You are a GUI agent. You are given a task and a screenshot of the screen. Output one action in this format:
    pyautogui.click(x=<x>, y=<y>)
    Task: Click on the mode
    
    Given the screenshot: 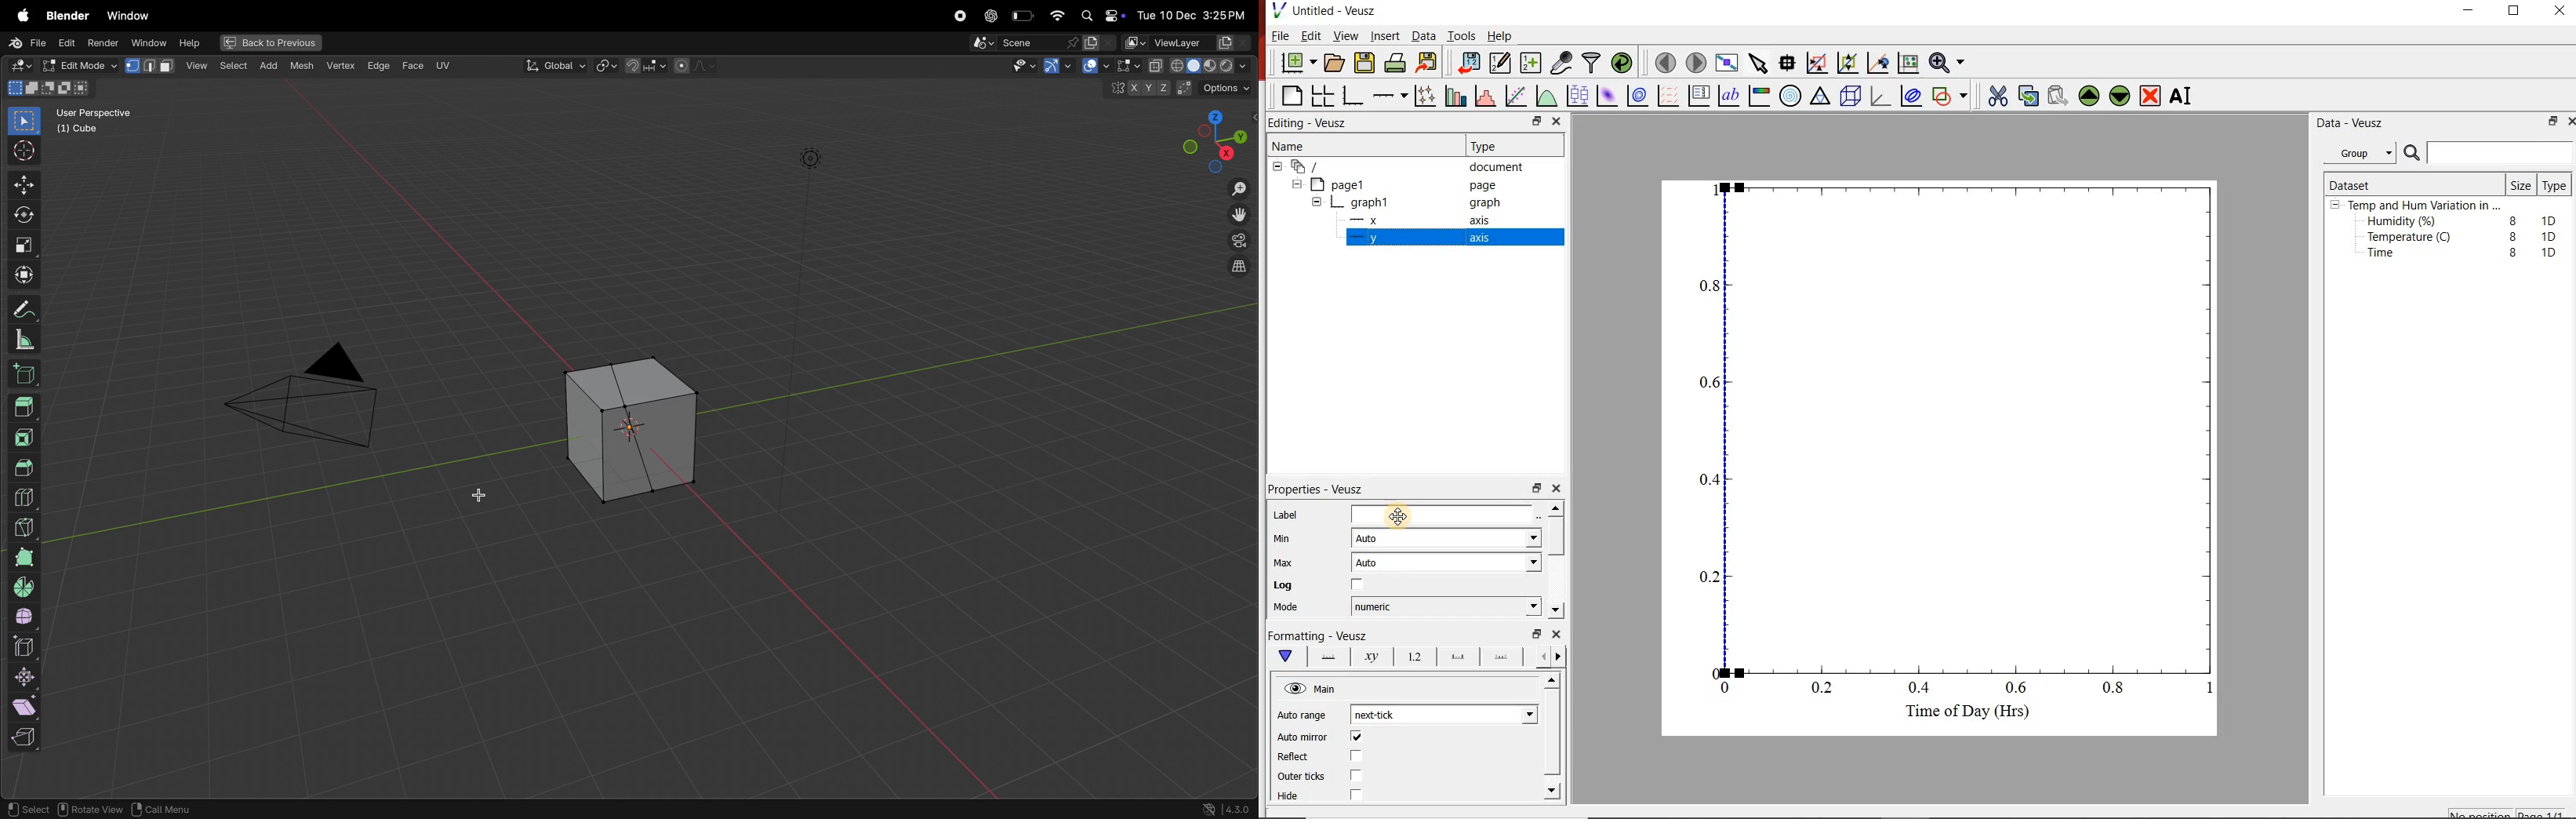 What is the action you would take?
    pyautogui.click(x=51, y=88)
    